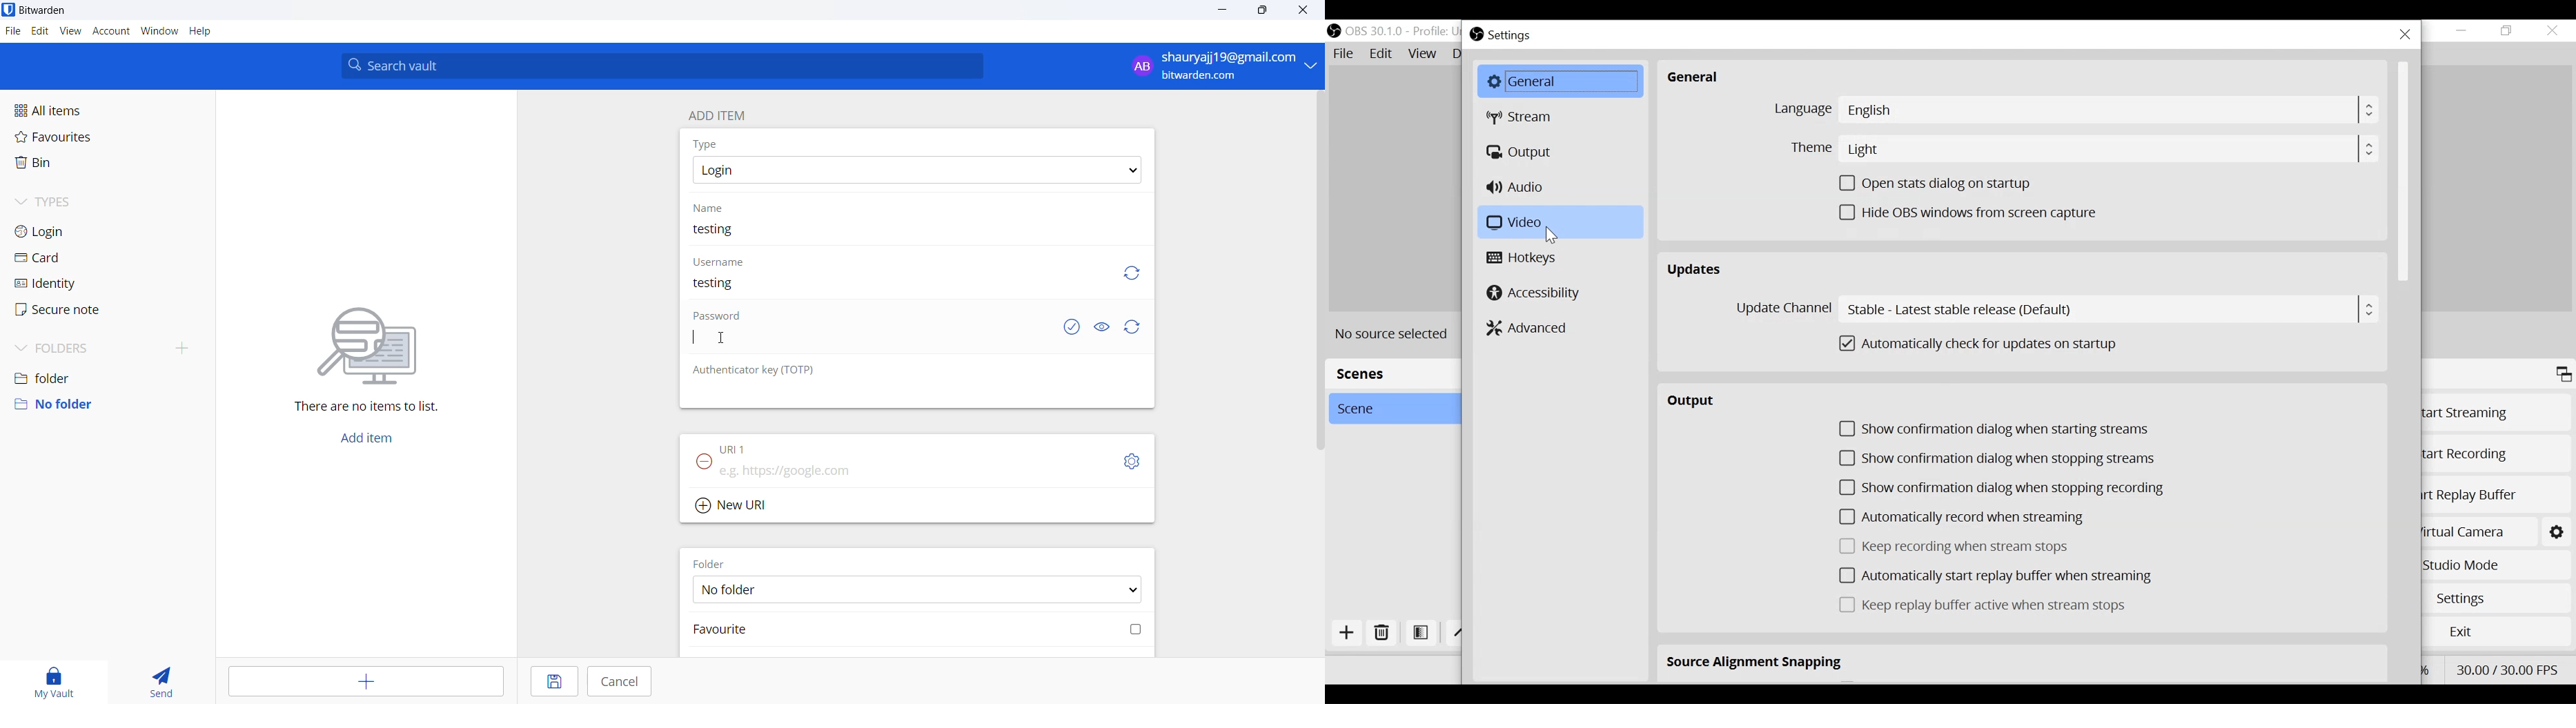 The height and width of the screenshot is (728, 2576). What do you see at coordinates (1374, 31) in the screenshot?
I see `OBS 30.1.0` at bounding box center [1374, 31].